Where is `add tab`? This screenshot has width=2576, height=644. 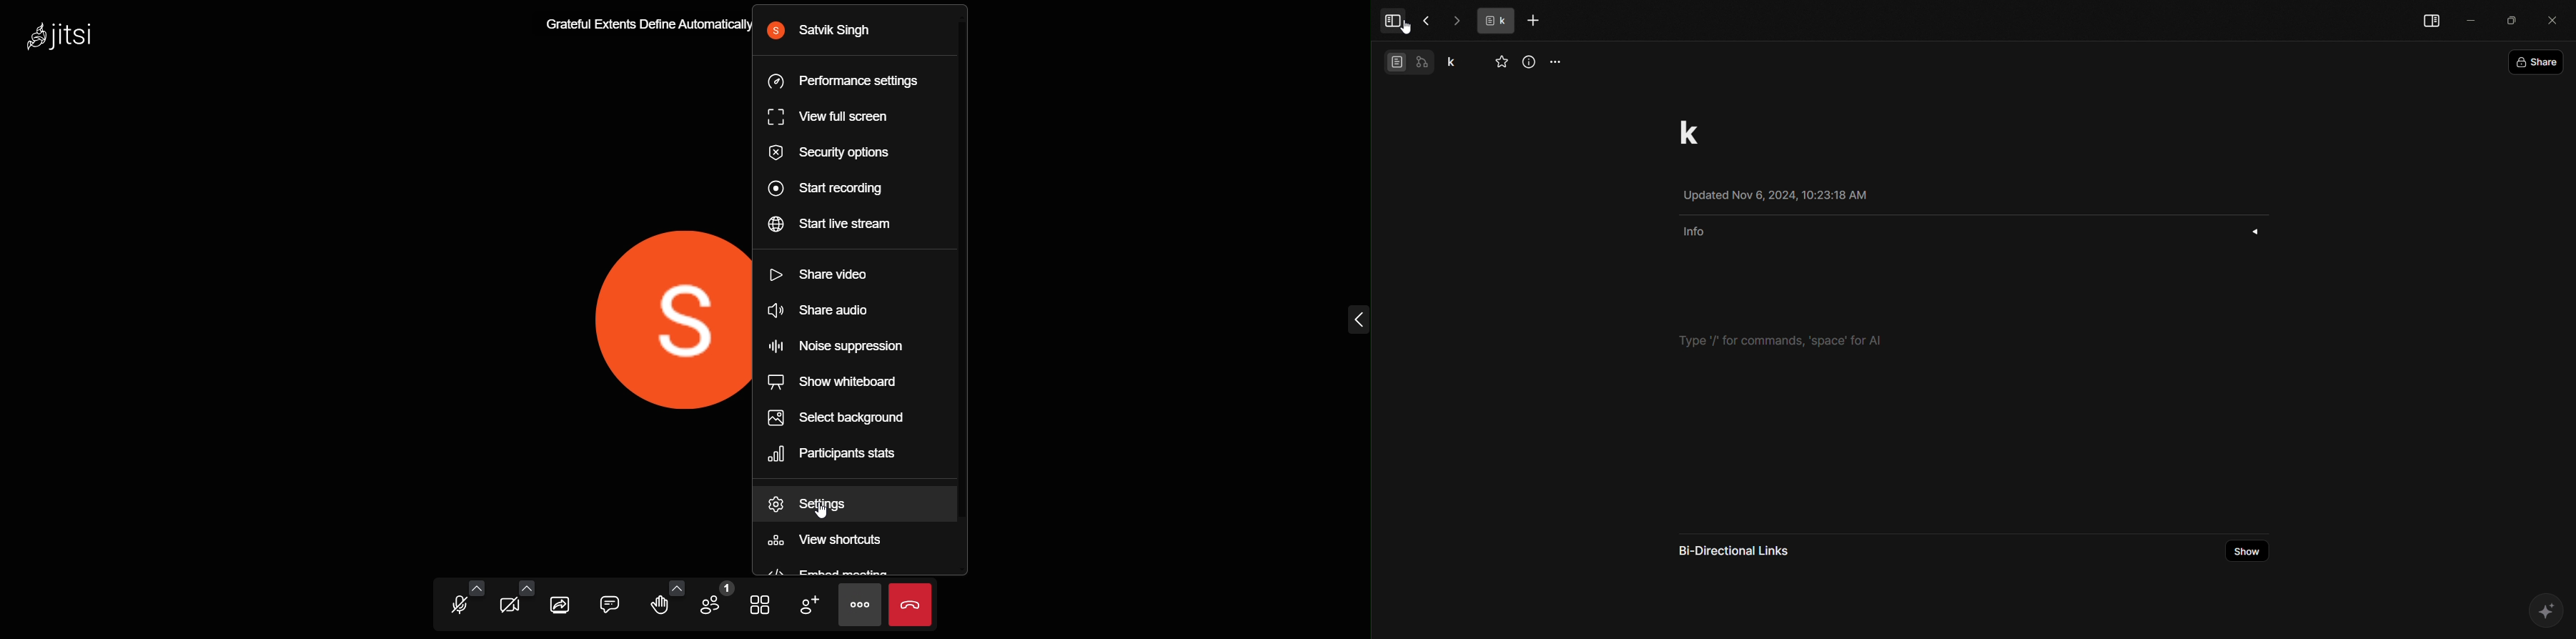
add tab is located at coordinates (1536, 21).